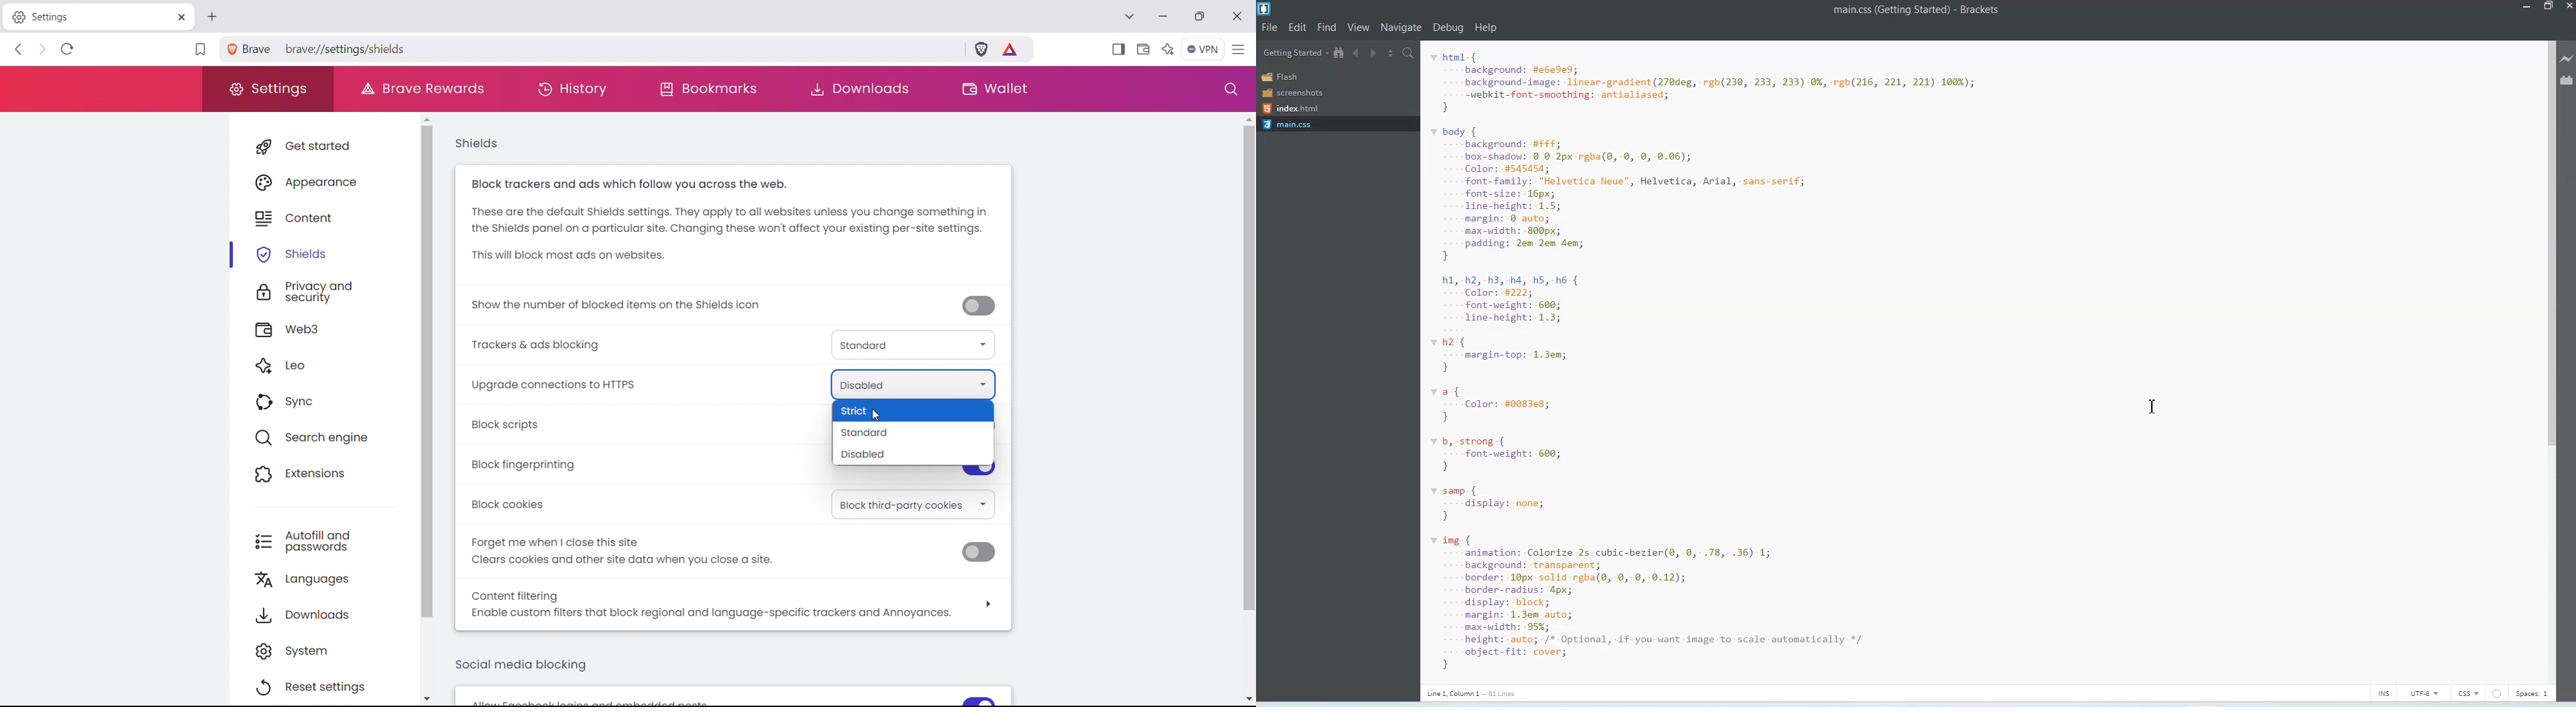 The image size is (2576, 728). What do you see at coordinates (510, 504) in the screenshot?
I see `Block cookies` at bounding box center [510, 504].